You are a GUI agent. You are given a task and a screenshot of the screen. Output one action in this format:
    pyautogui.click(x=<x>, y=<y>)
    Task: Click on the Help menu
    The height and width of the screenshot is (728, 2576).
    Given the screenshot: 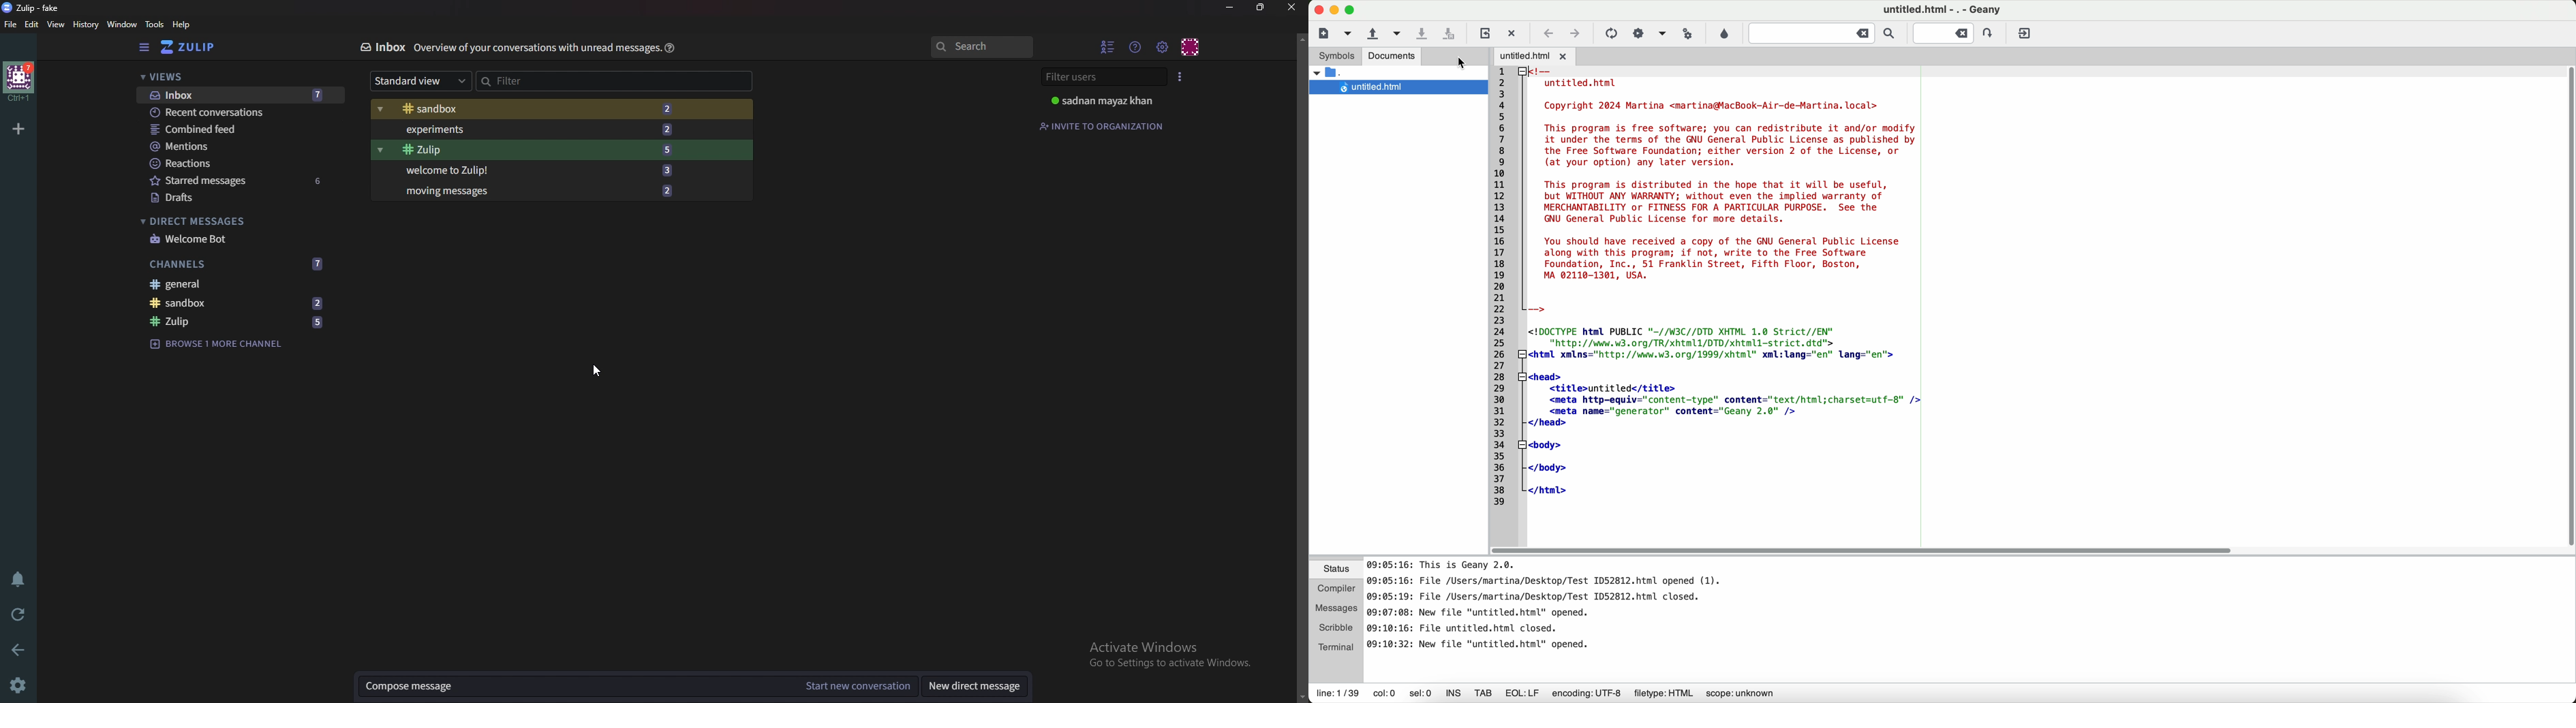 What is the action you would take?
    pyautogui.click(x=1136, y=46)
    